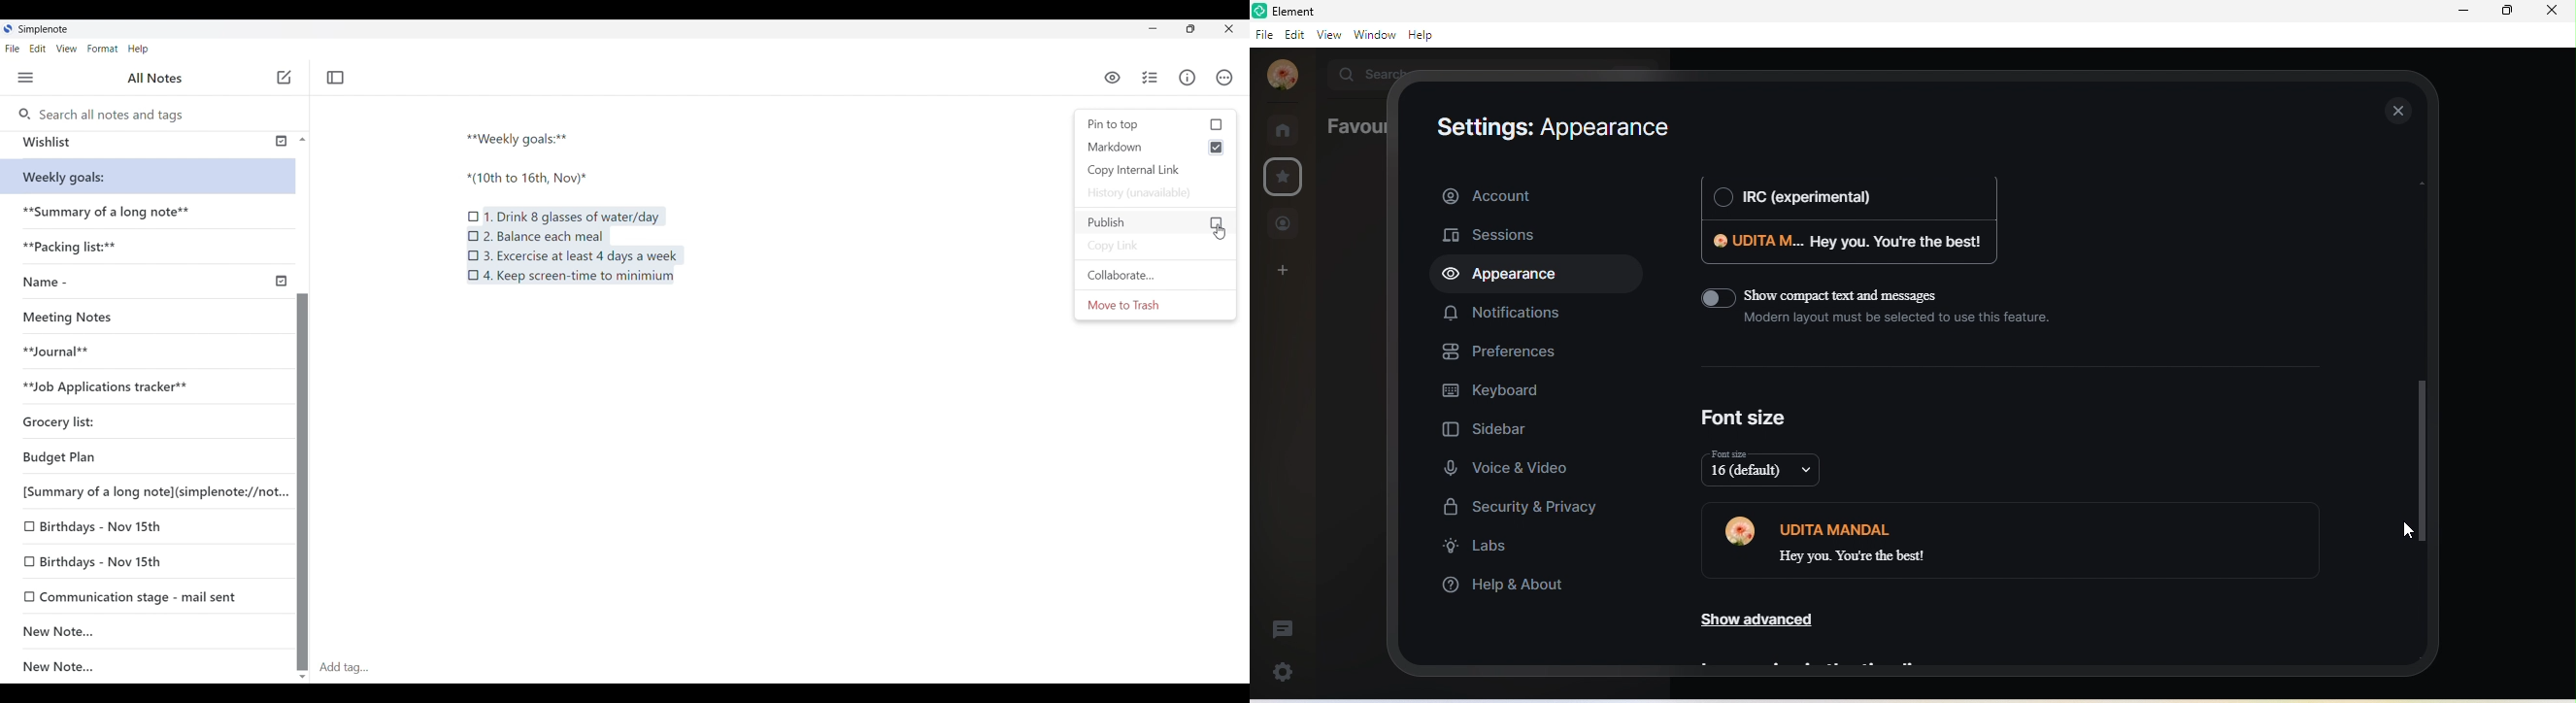 The height and width of the screenshot is (728, 2576). What do you see at coordinates (1264, 37) in the screenshot?
I see `file` at bounding box center [1264, 37].